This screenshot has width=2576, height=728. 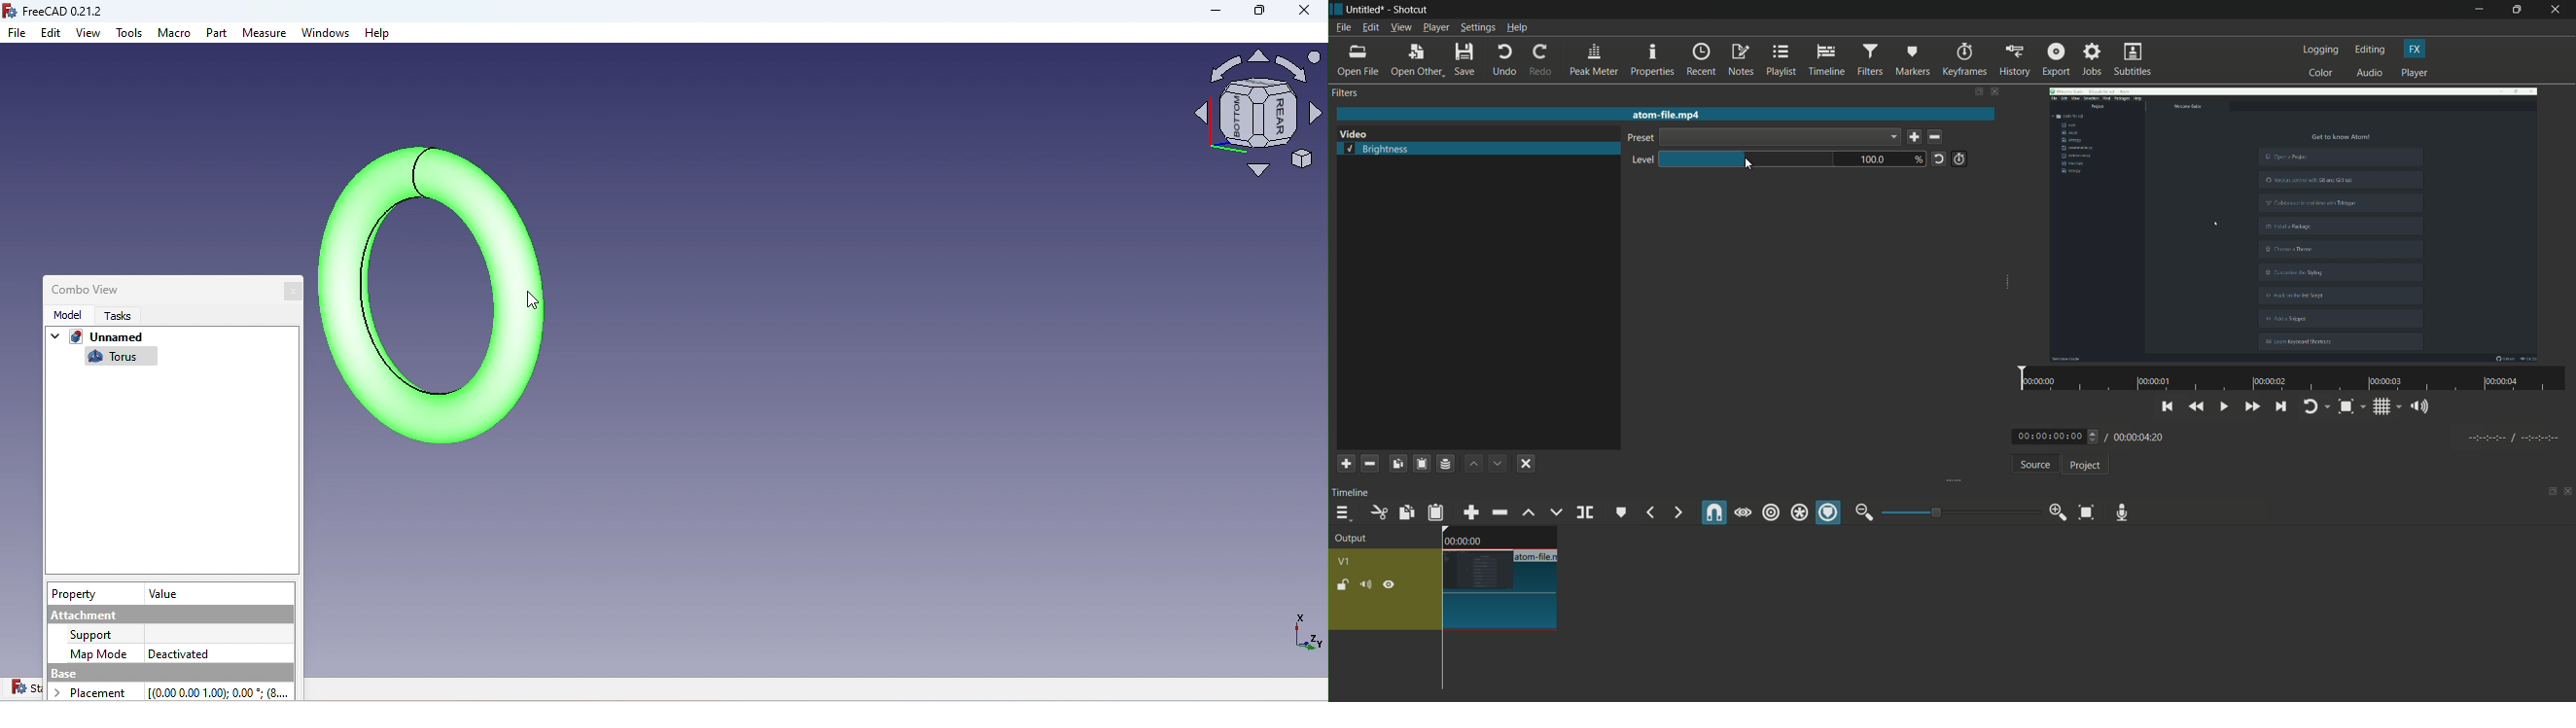 I want to click on output, so click(x=1355, y=540).